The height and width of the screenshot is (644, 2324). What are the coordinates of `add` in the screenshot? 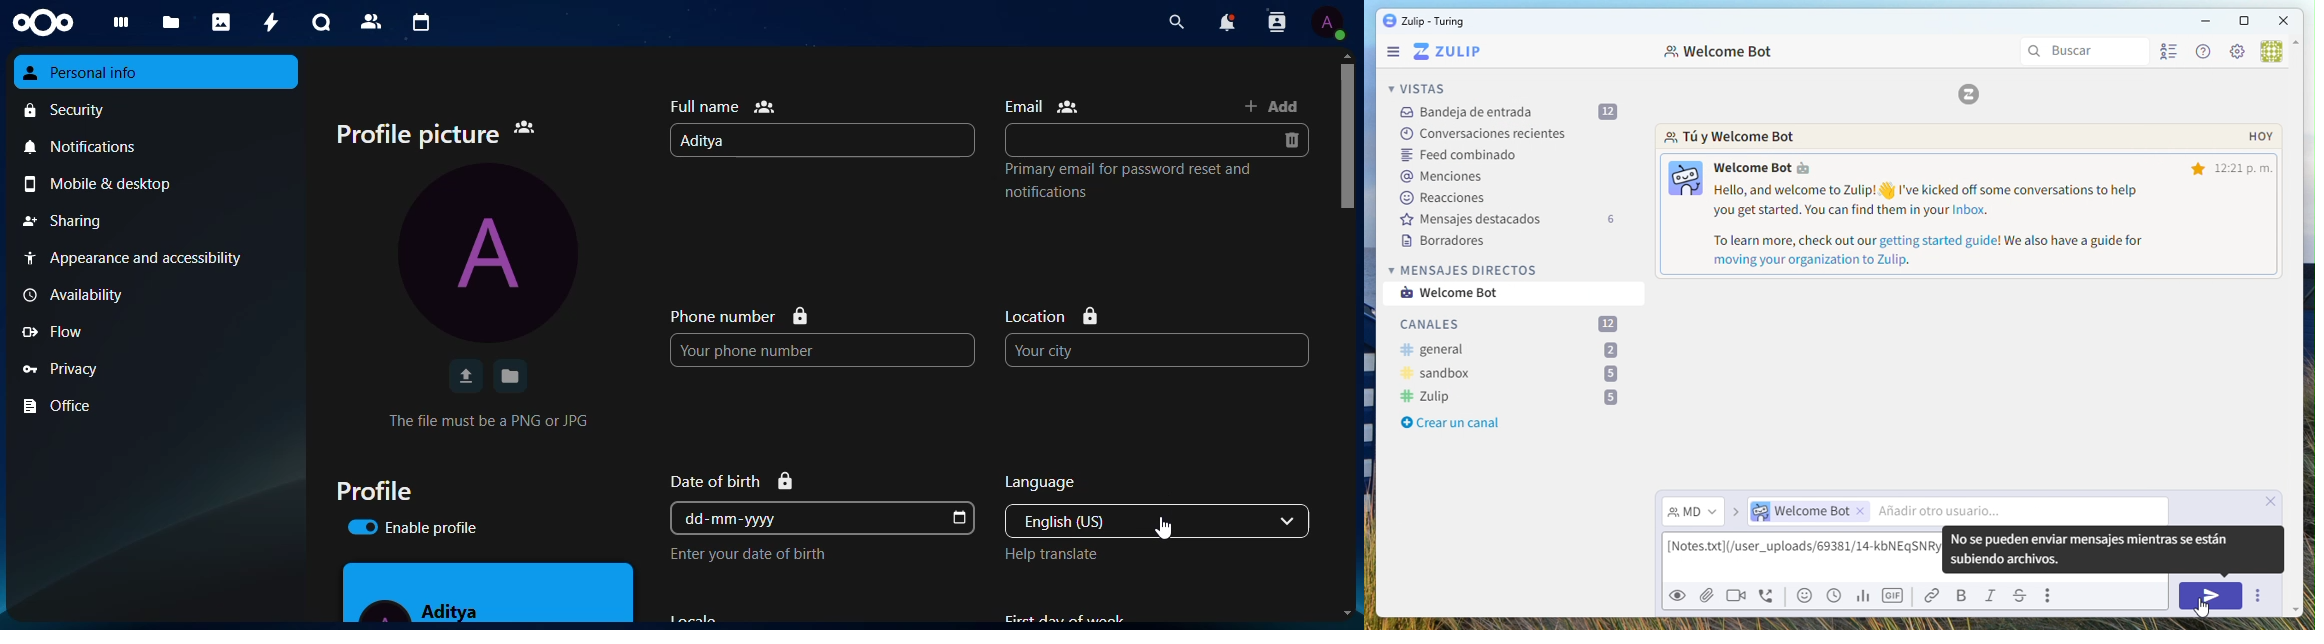 It's located at (1277, 106).